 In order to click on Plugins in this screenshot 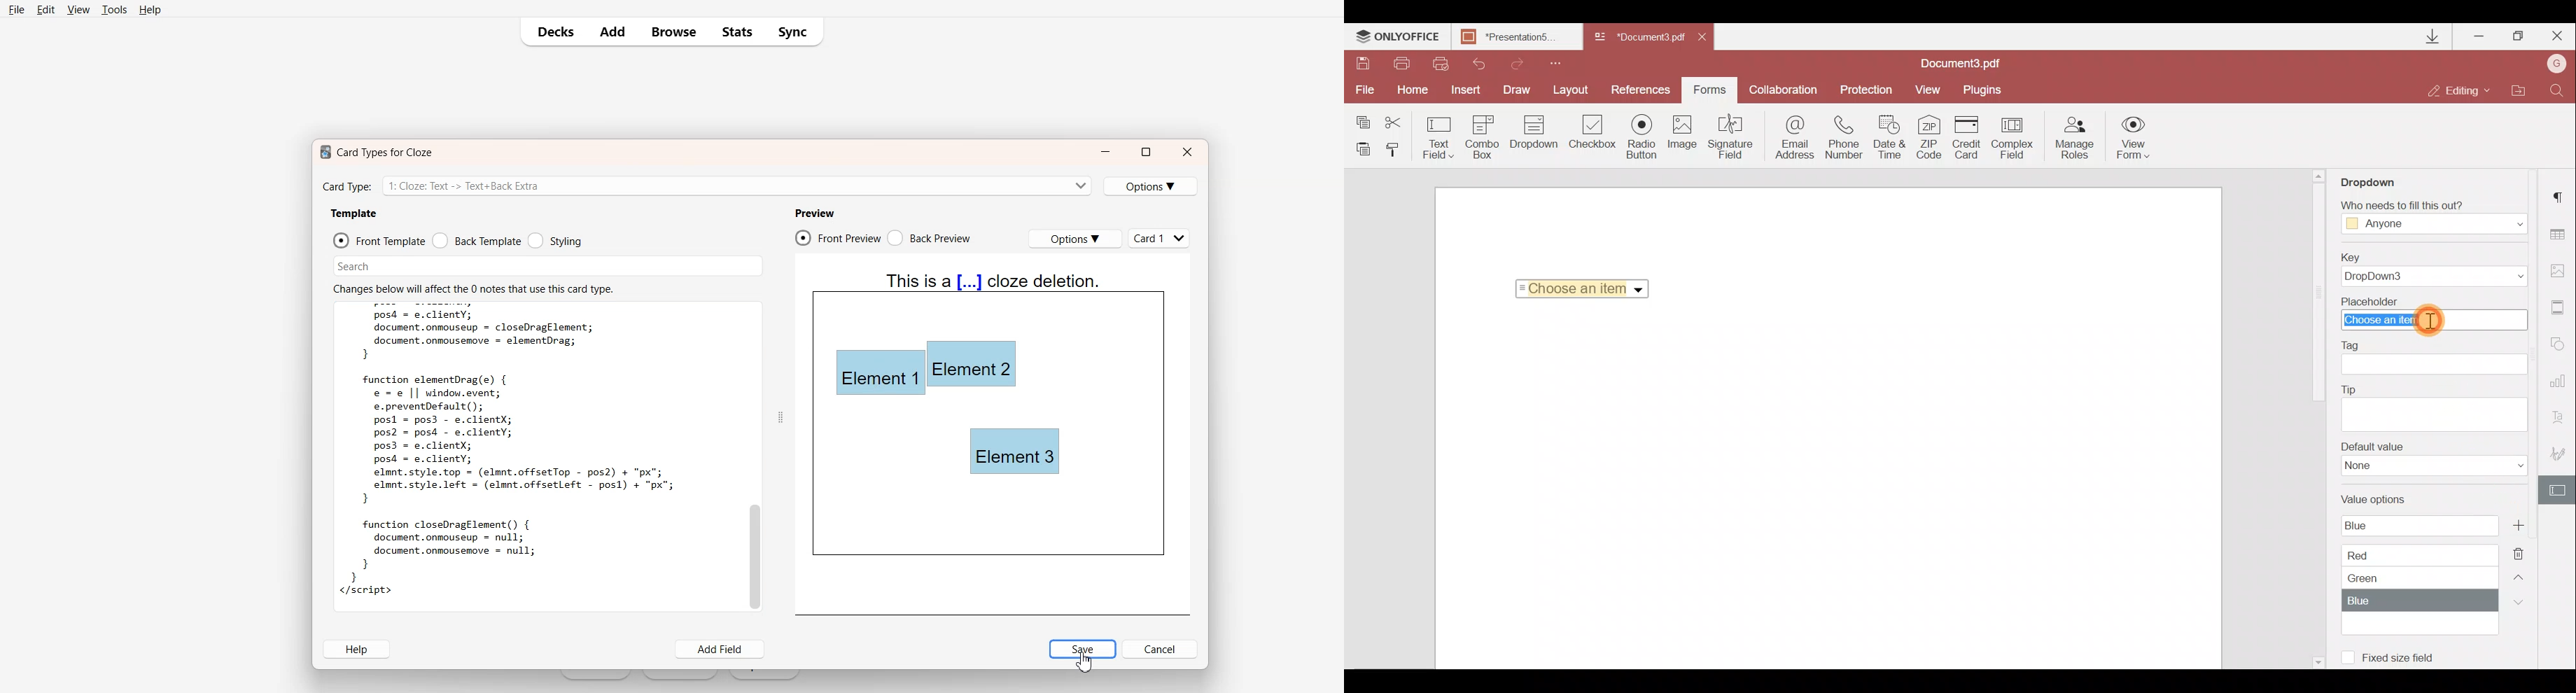, I will do `click(1984, 90)`.